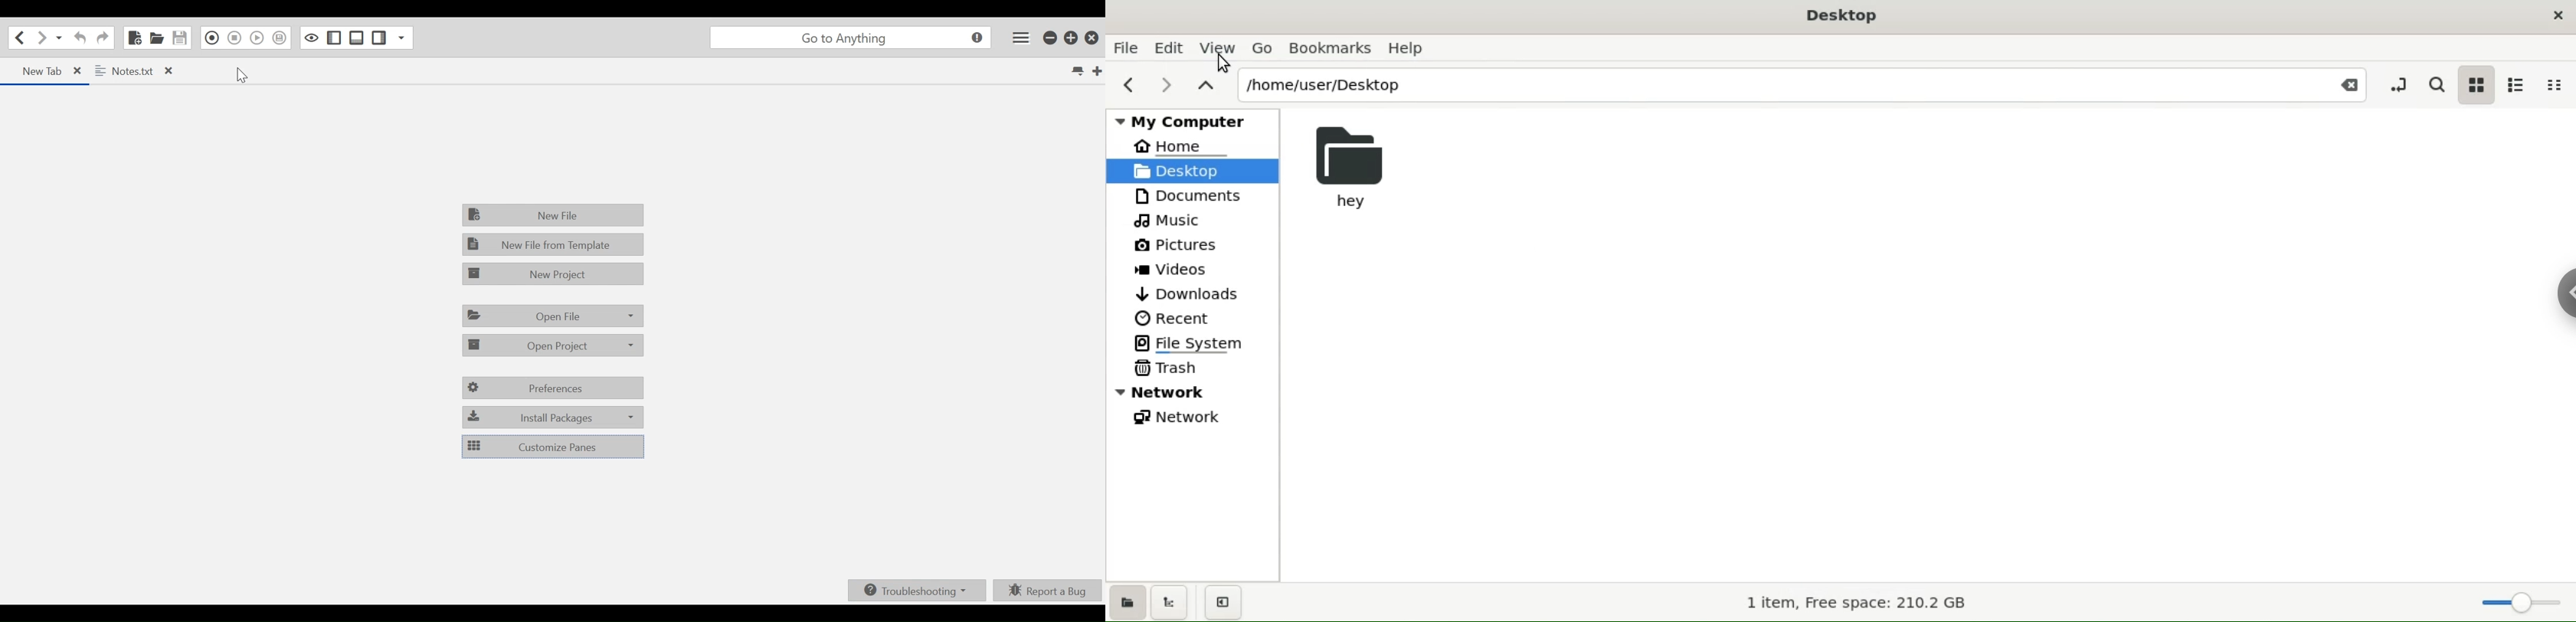 This screenshot has width=2576, height=644. What do you see at coordinates (1413, 48) in the screenshot?
I see `help` at bounding box center [1413, 48].